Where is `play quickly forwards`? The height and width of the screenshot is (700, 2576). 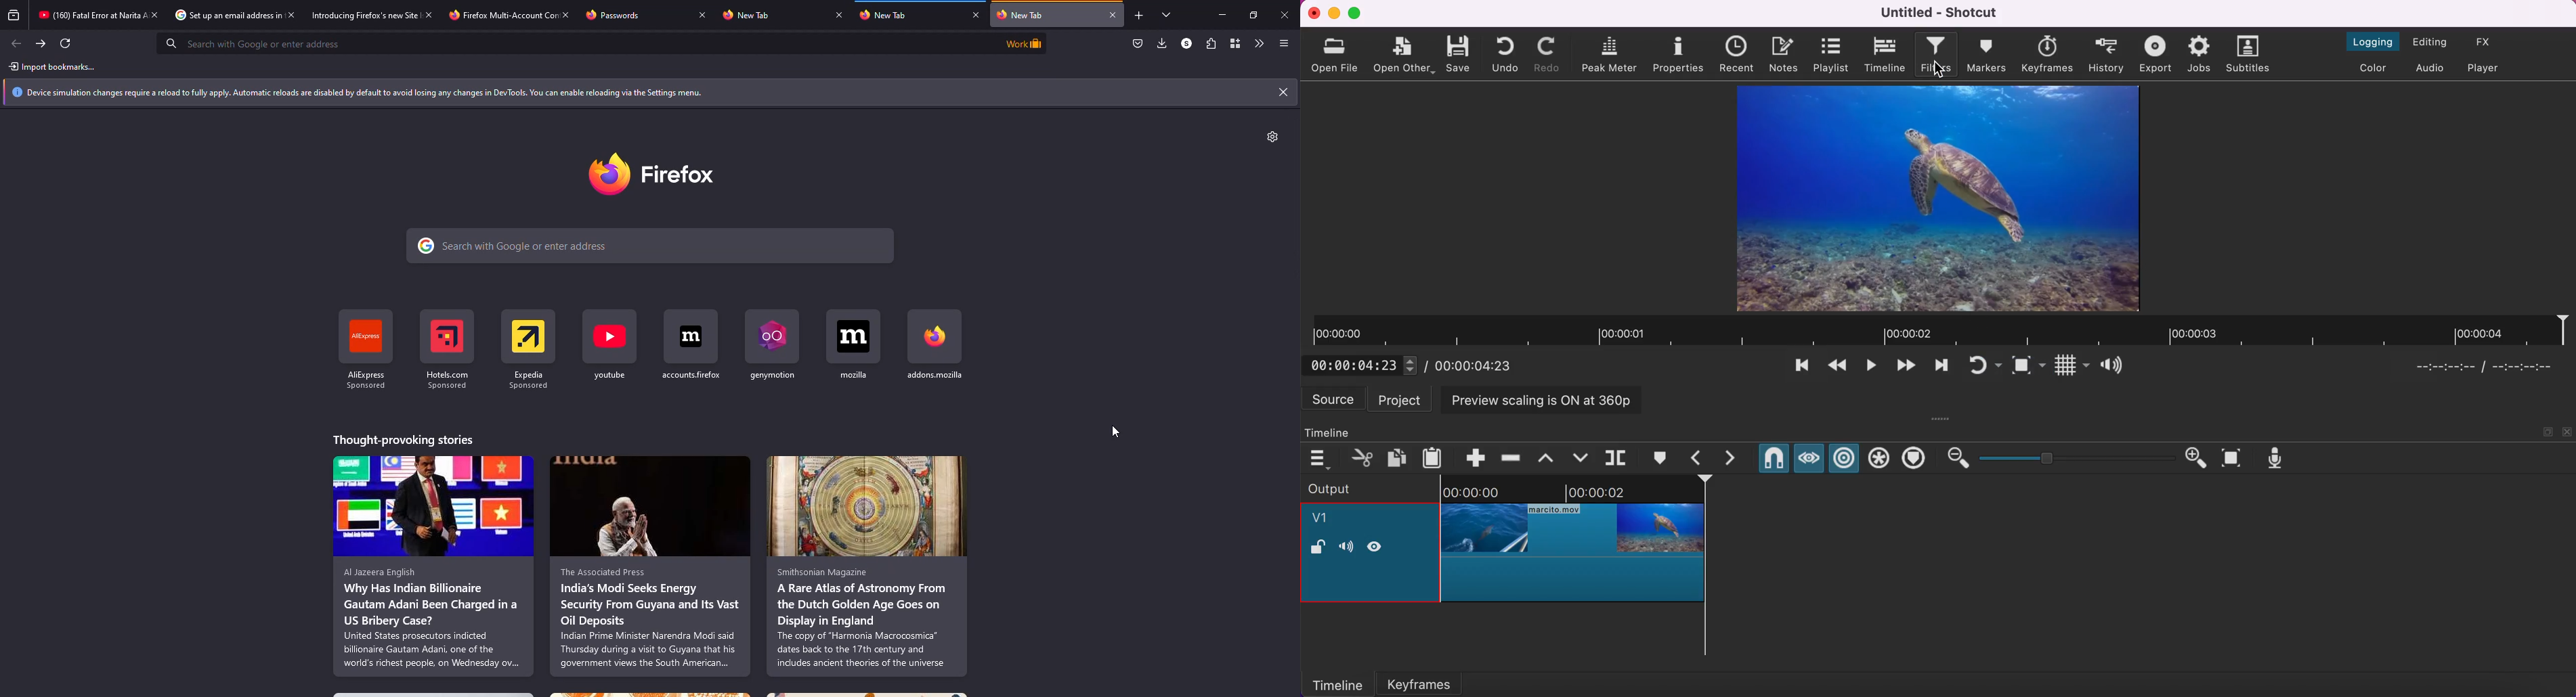 play quickly forwards is located at coordinates (1940, 368).